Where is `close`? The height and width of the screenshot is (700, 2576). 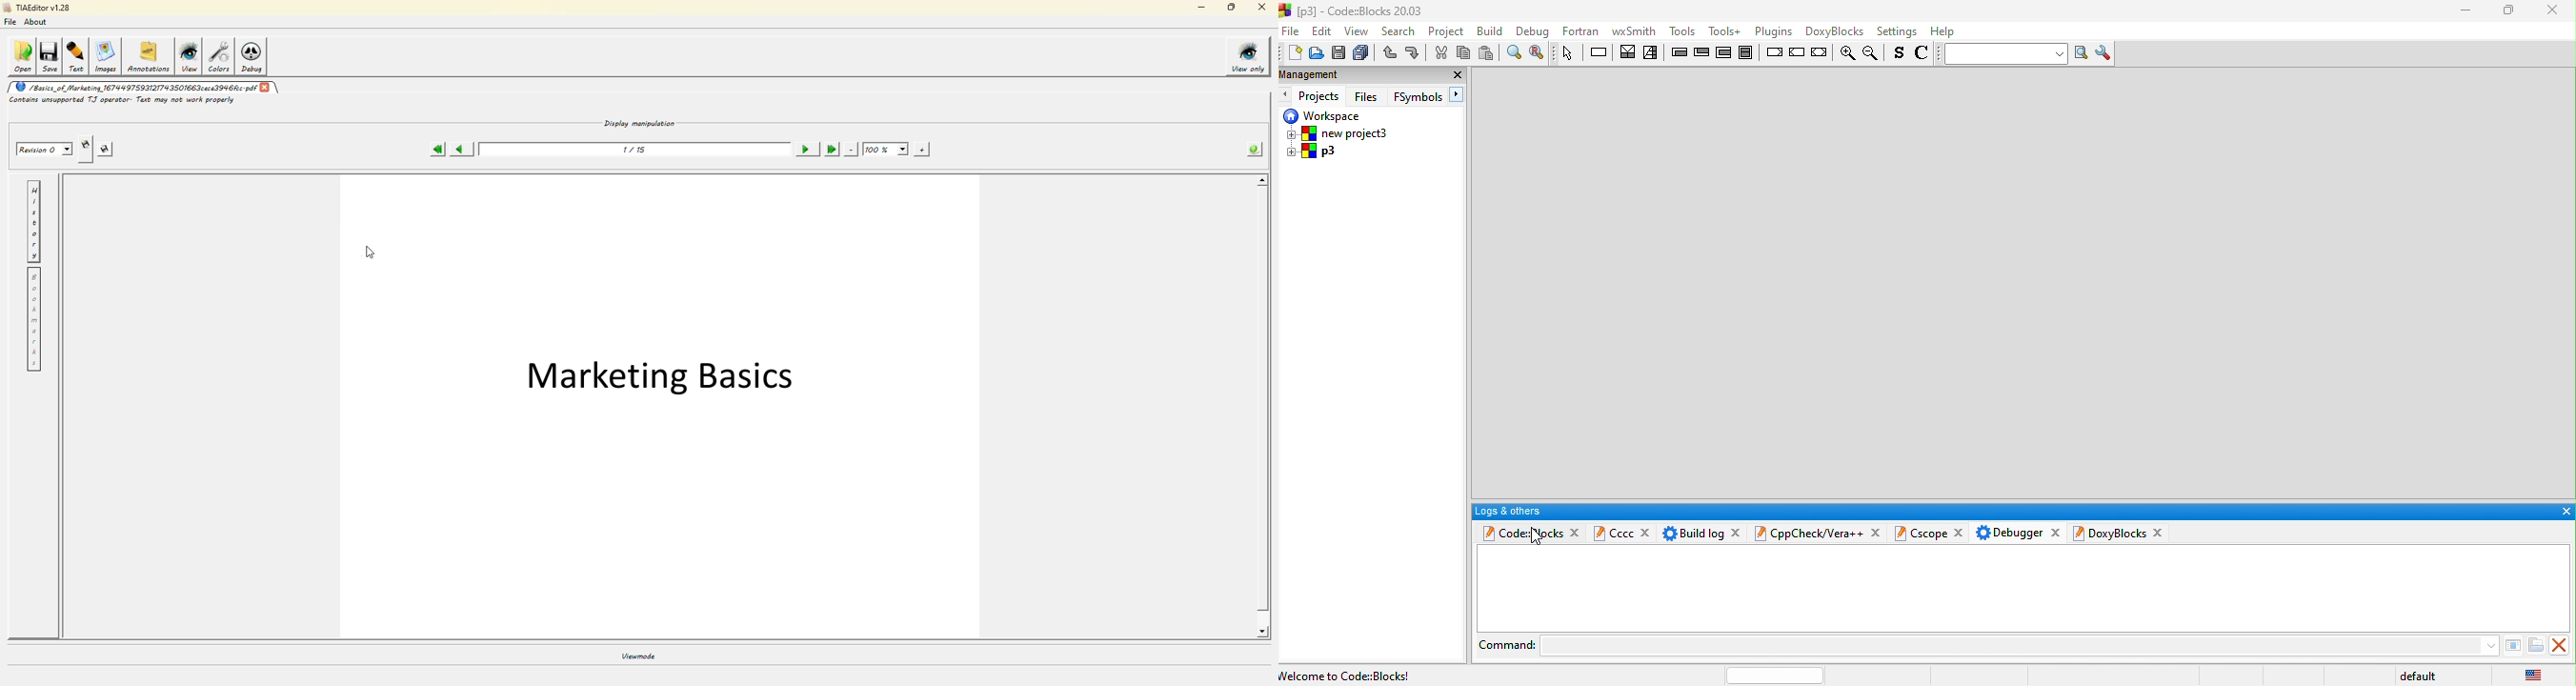
close is located at coordinates (2161, 533).